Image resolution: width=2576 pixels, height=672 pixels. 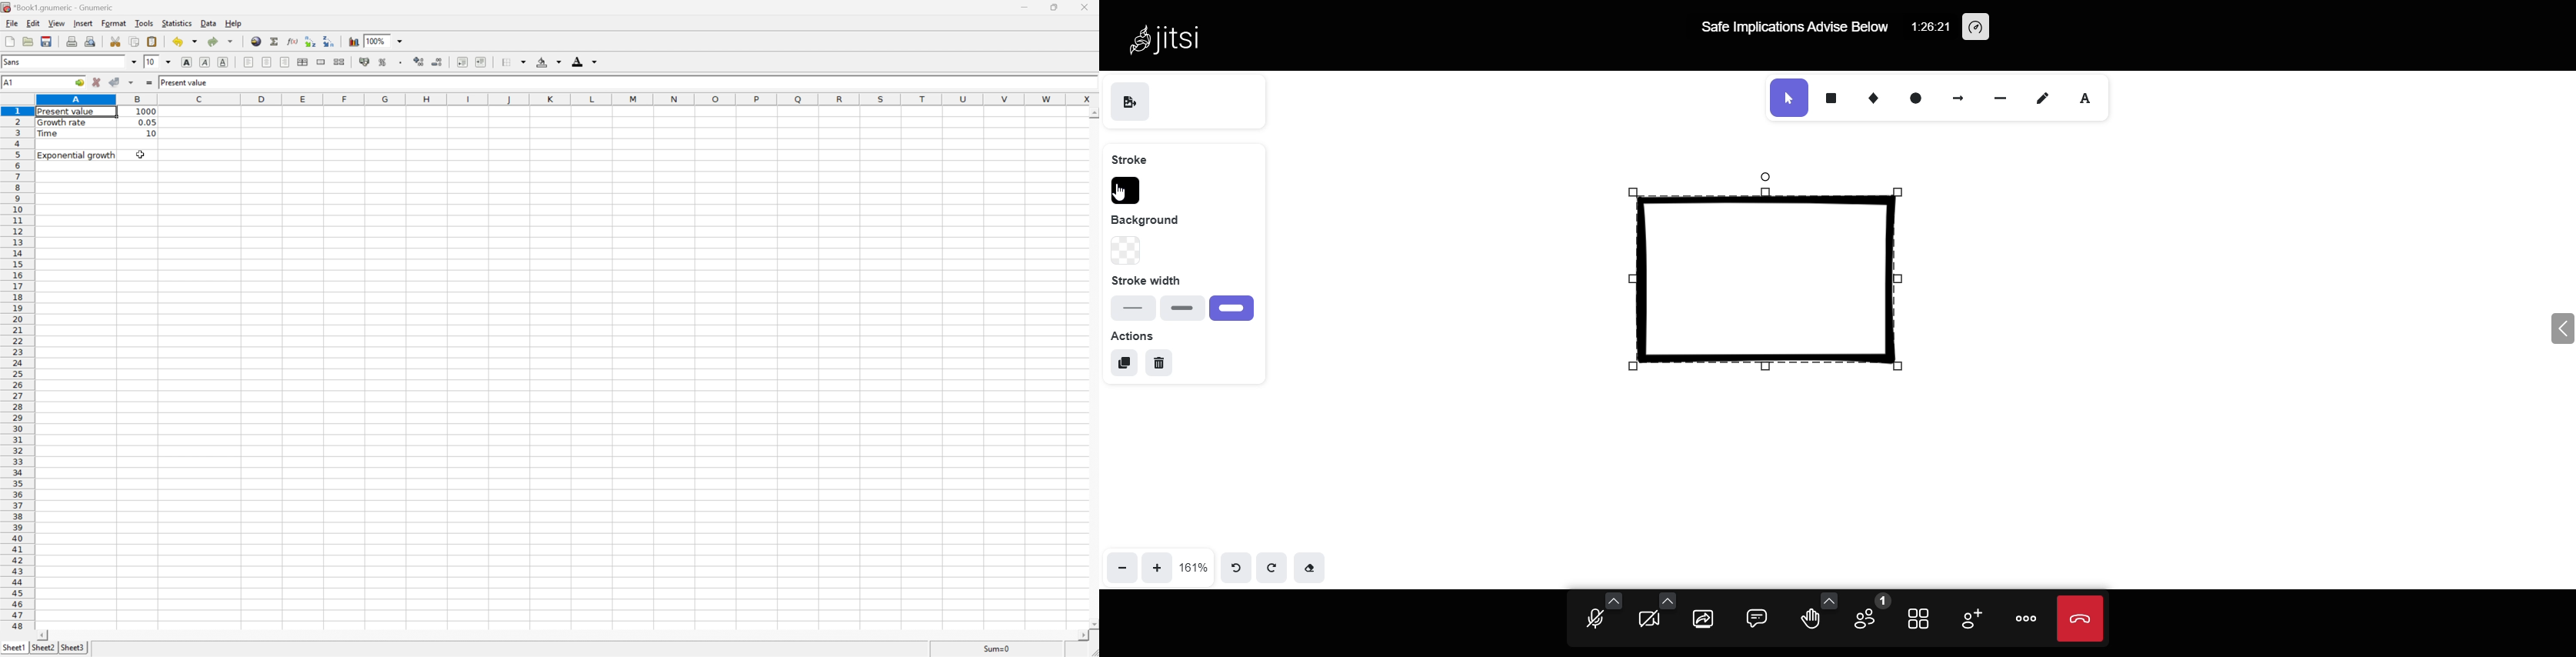 I want to click on A1, so click(x=10, y=82).